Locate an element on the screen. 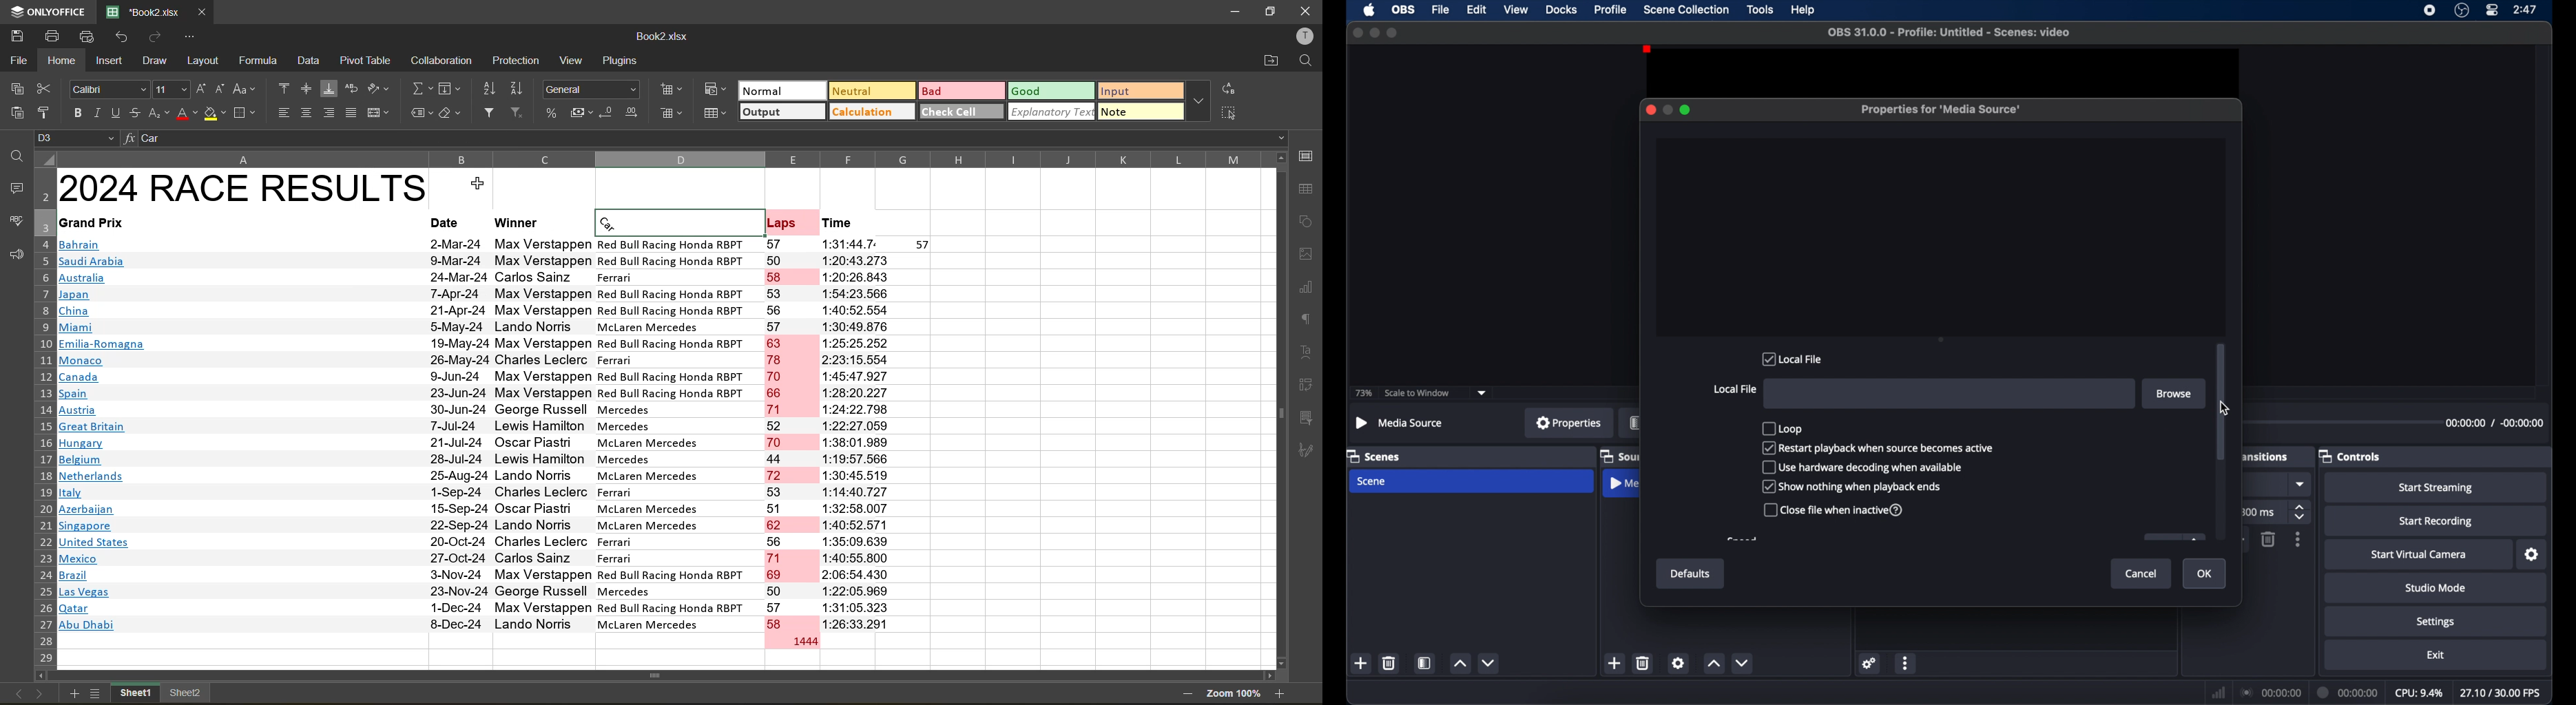  draw is located at coordinates (156, 61).